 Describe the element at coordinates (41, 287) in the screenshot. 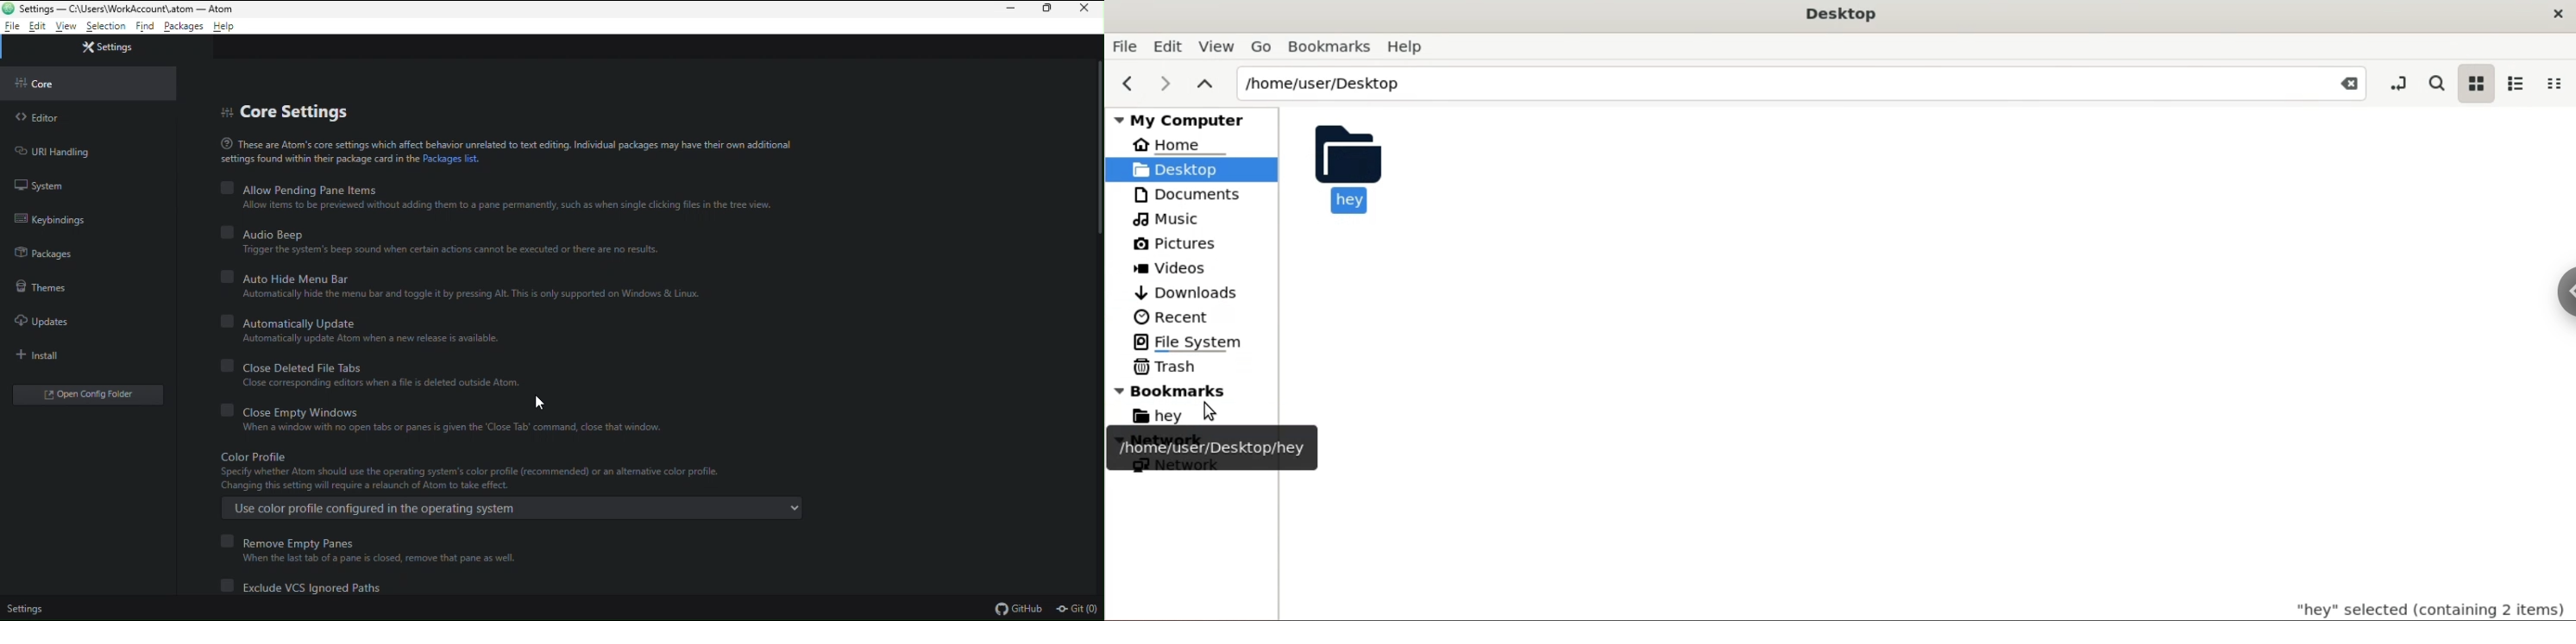

I see `Themes` at that location.